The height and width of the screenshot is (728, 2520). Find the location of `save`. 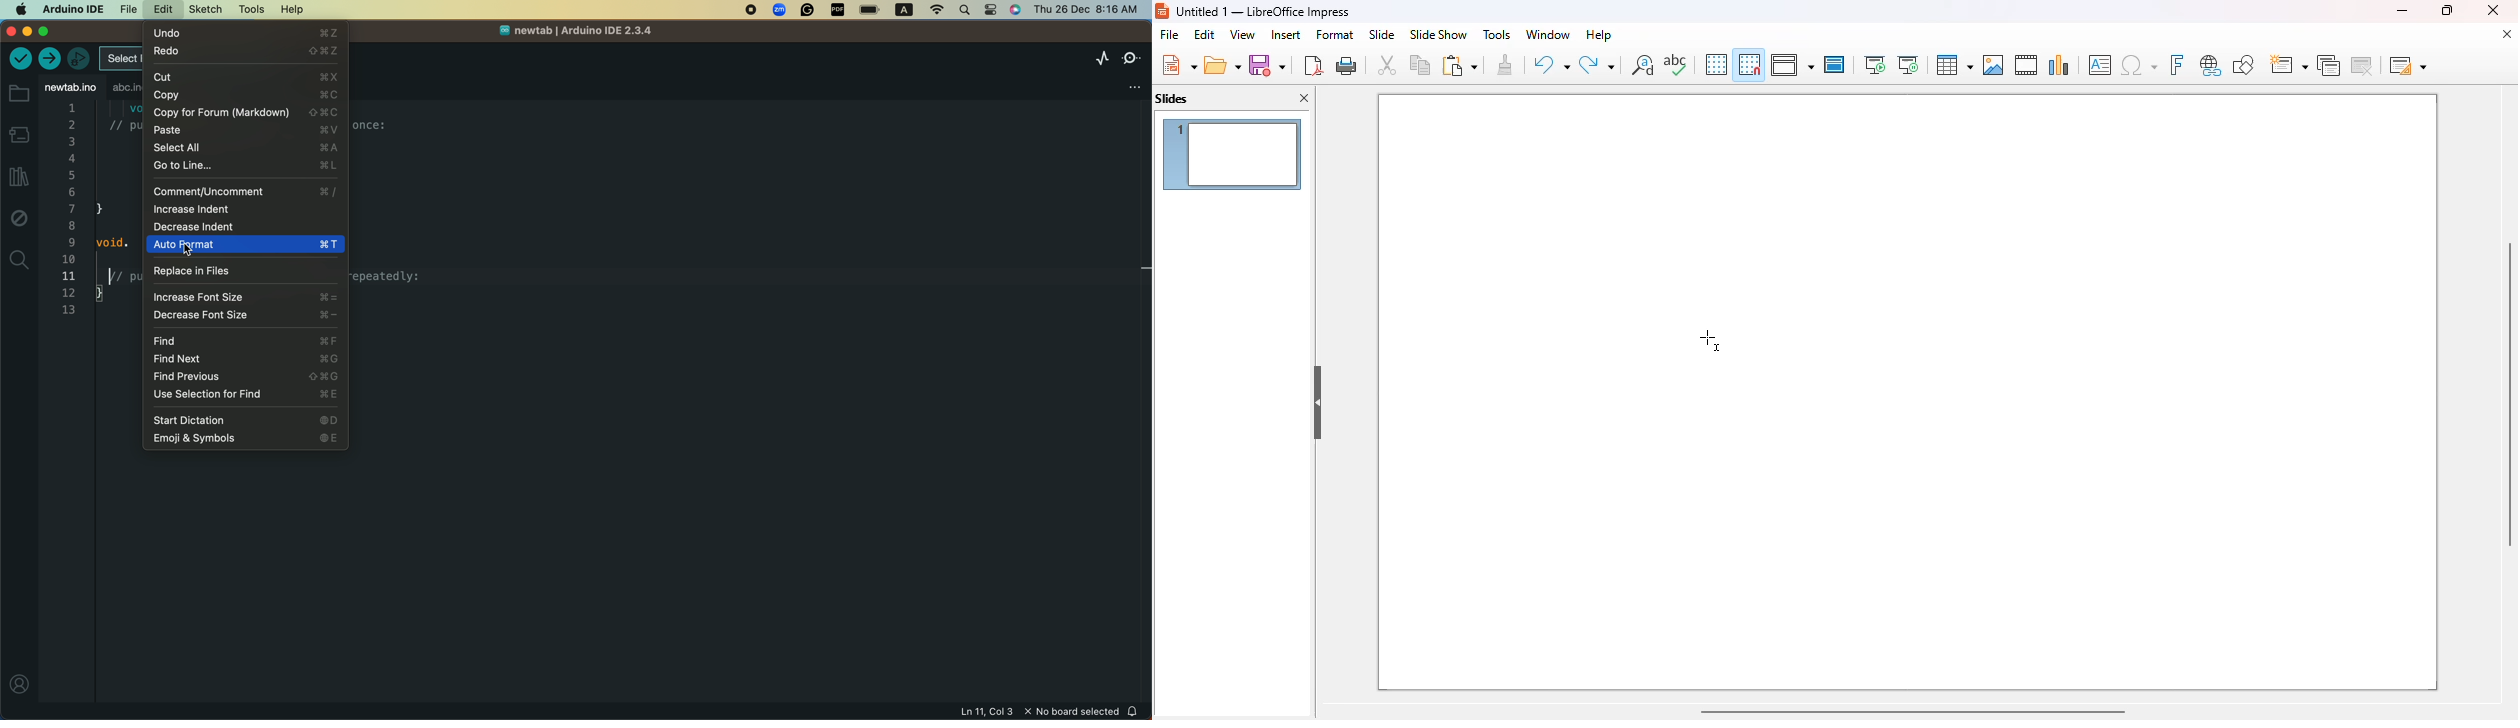

save is located at coordinates (1267, 65).